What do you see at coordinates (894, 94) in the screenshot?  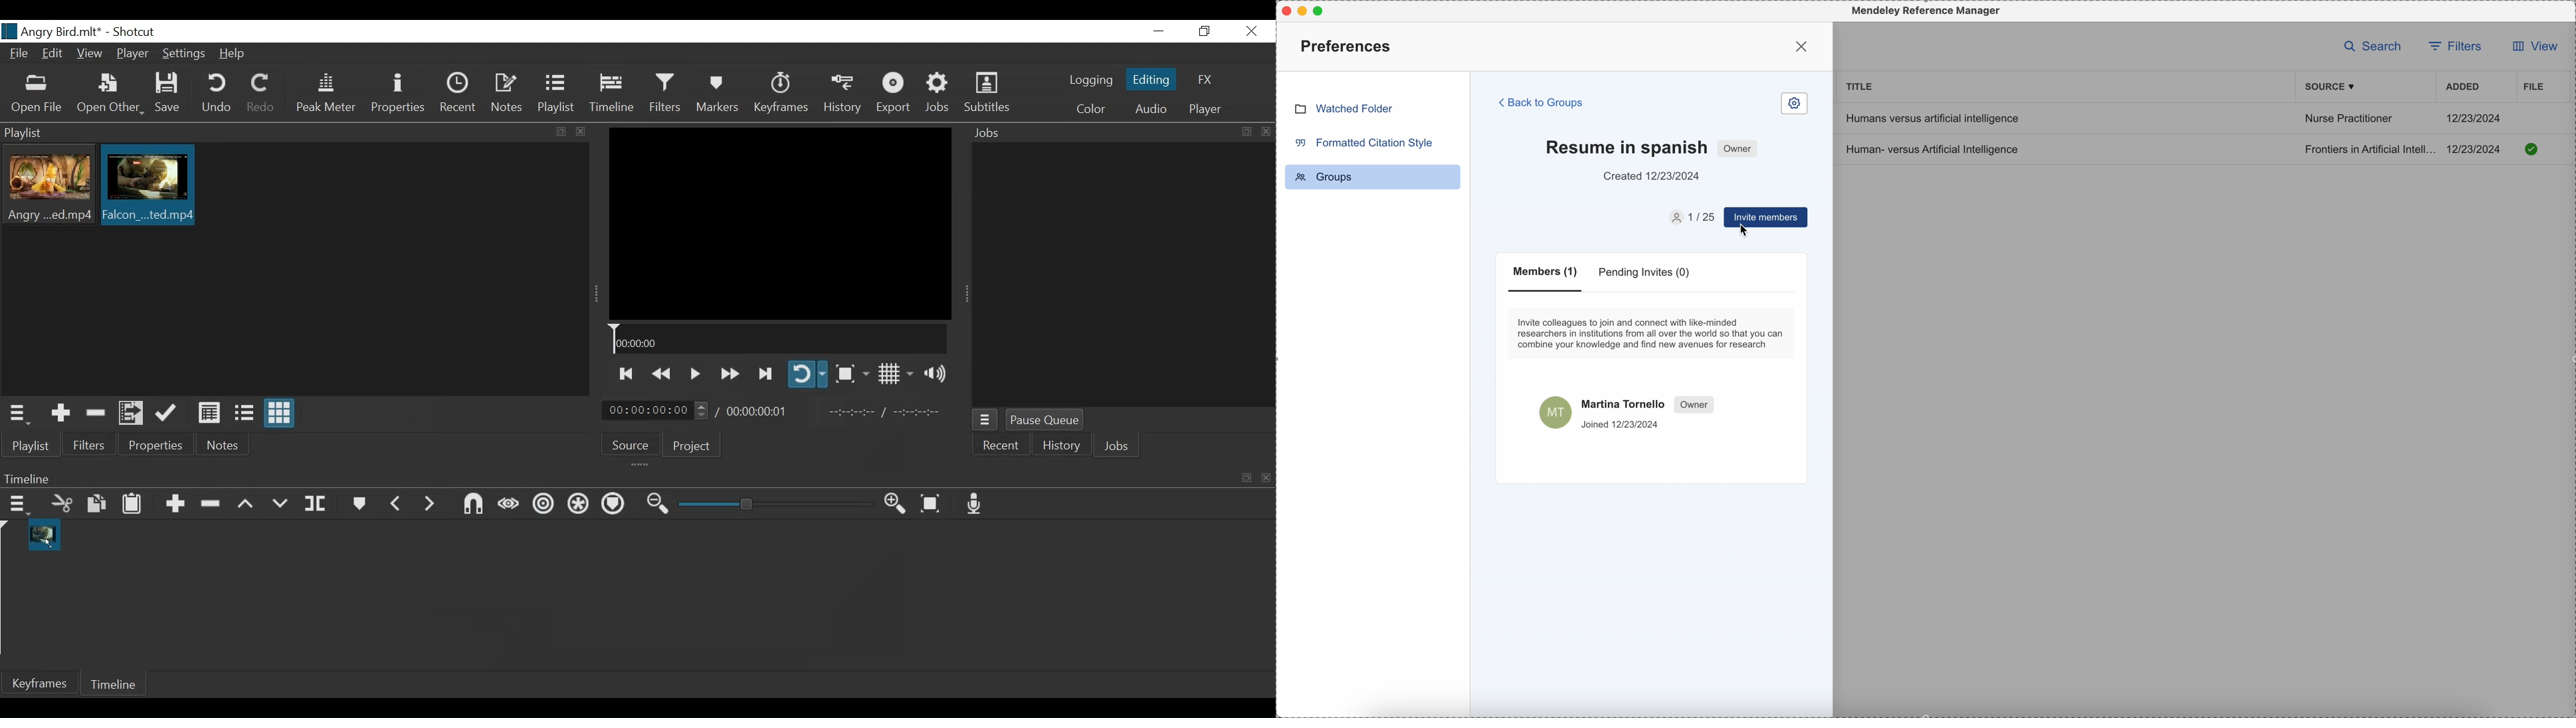 I see `Export` at bounding box center [894, 94].